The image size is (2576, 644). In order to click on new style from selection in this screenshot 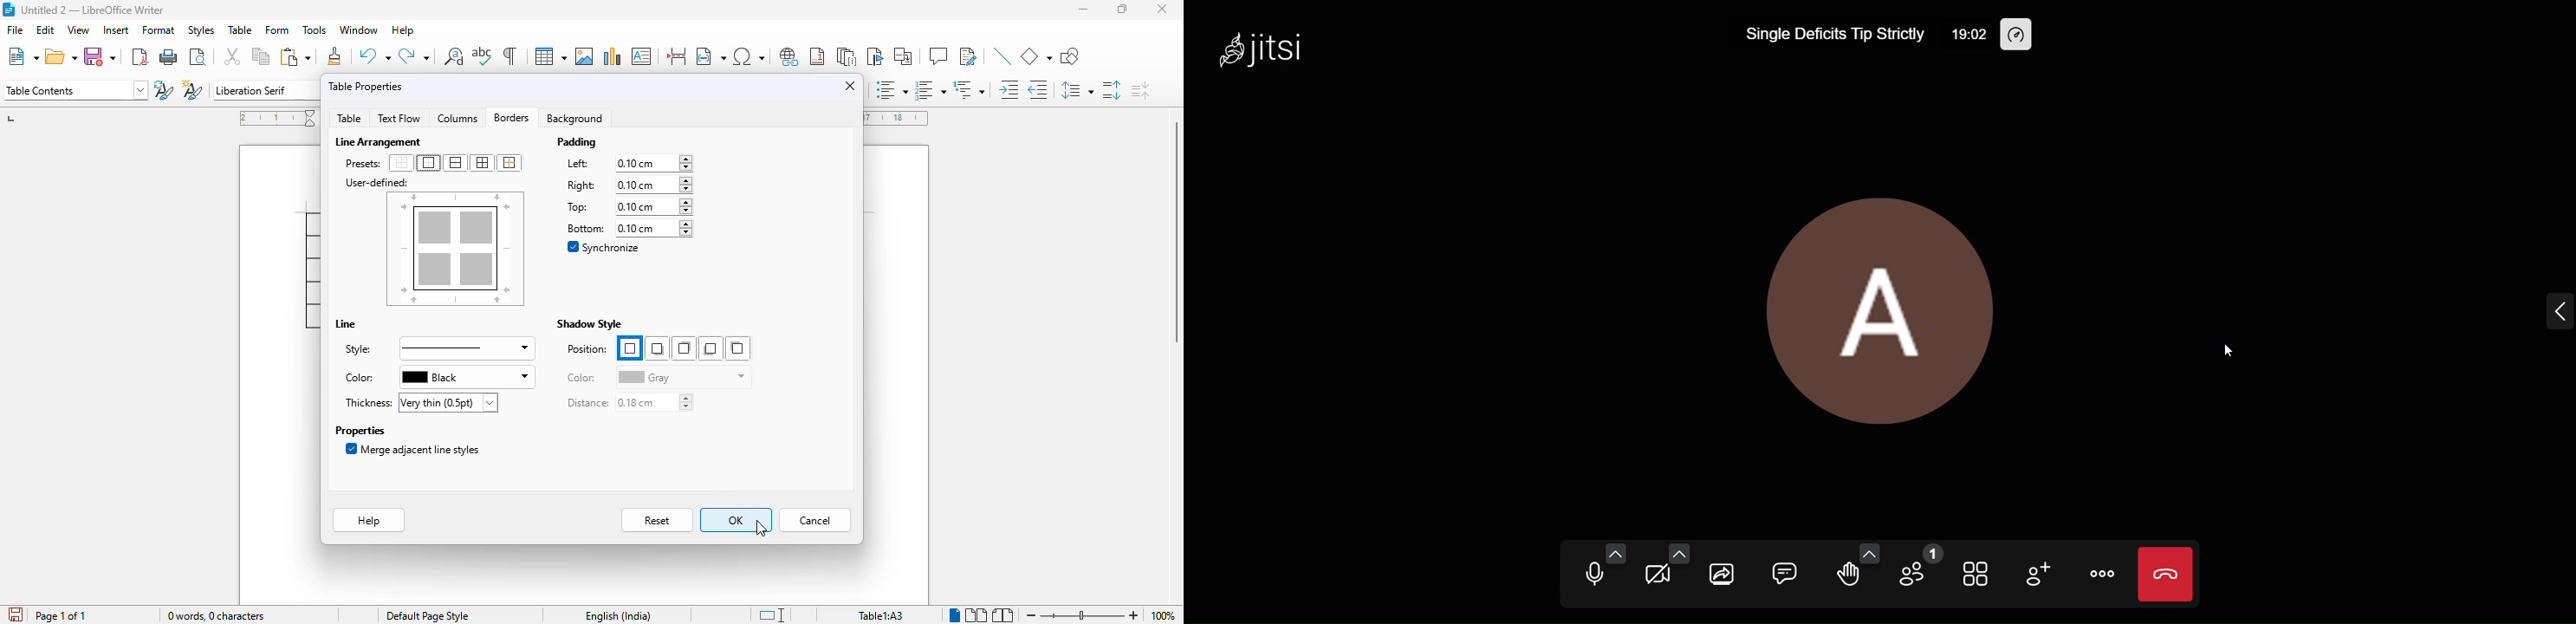, I will do `click(191, 89)`.